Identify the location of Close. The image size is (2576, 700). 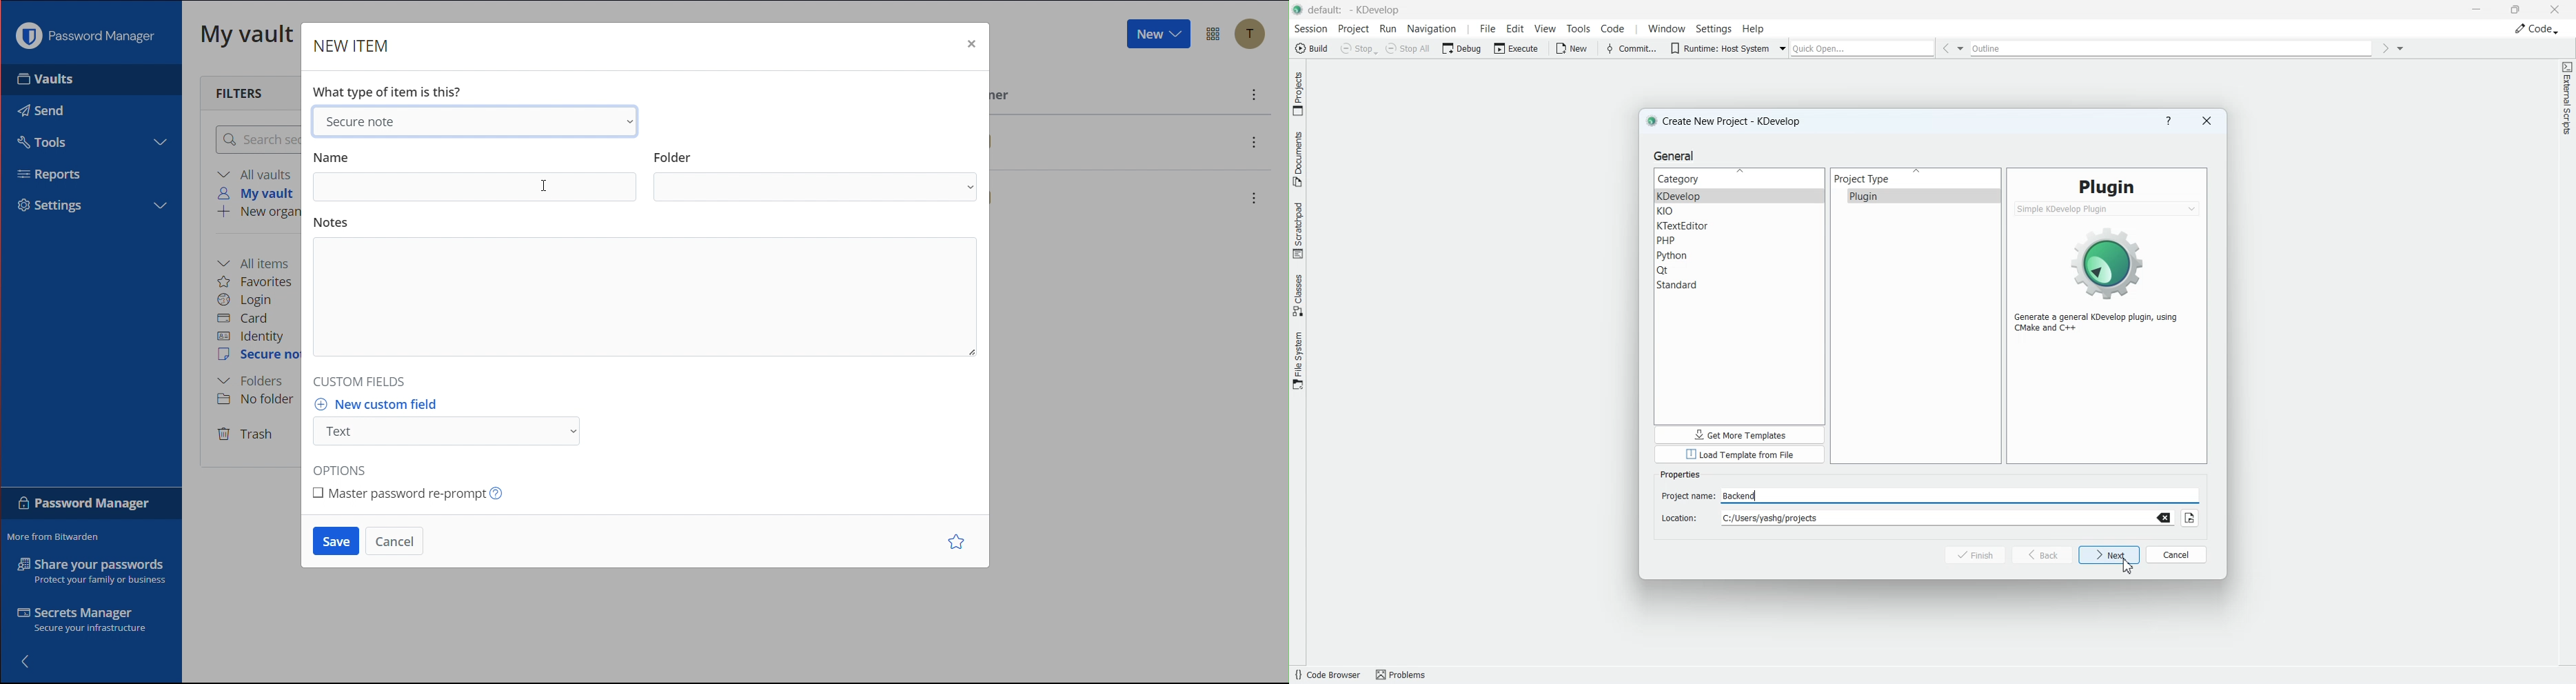
(970, 43).